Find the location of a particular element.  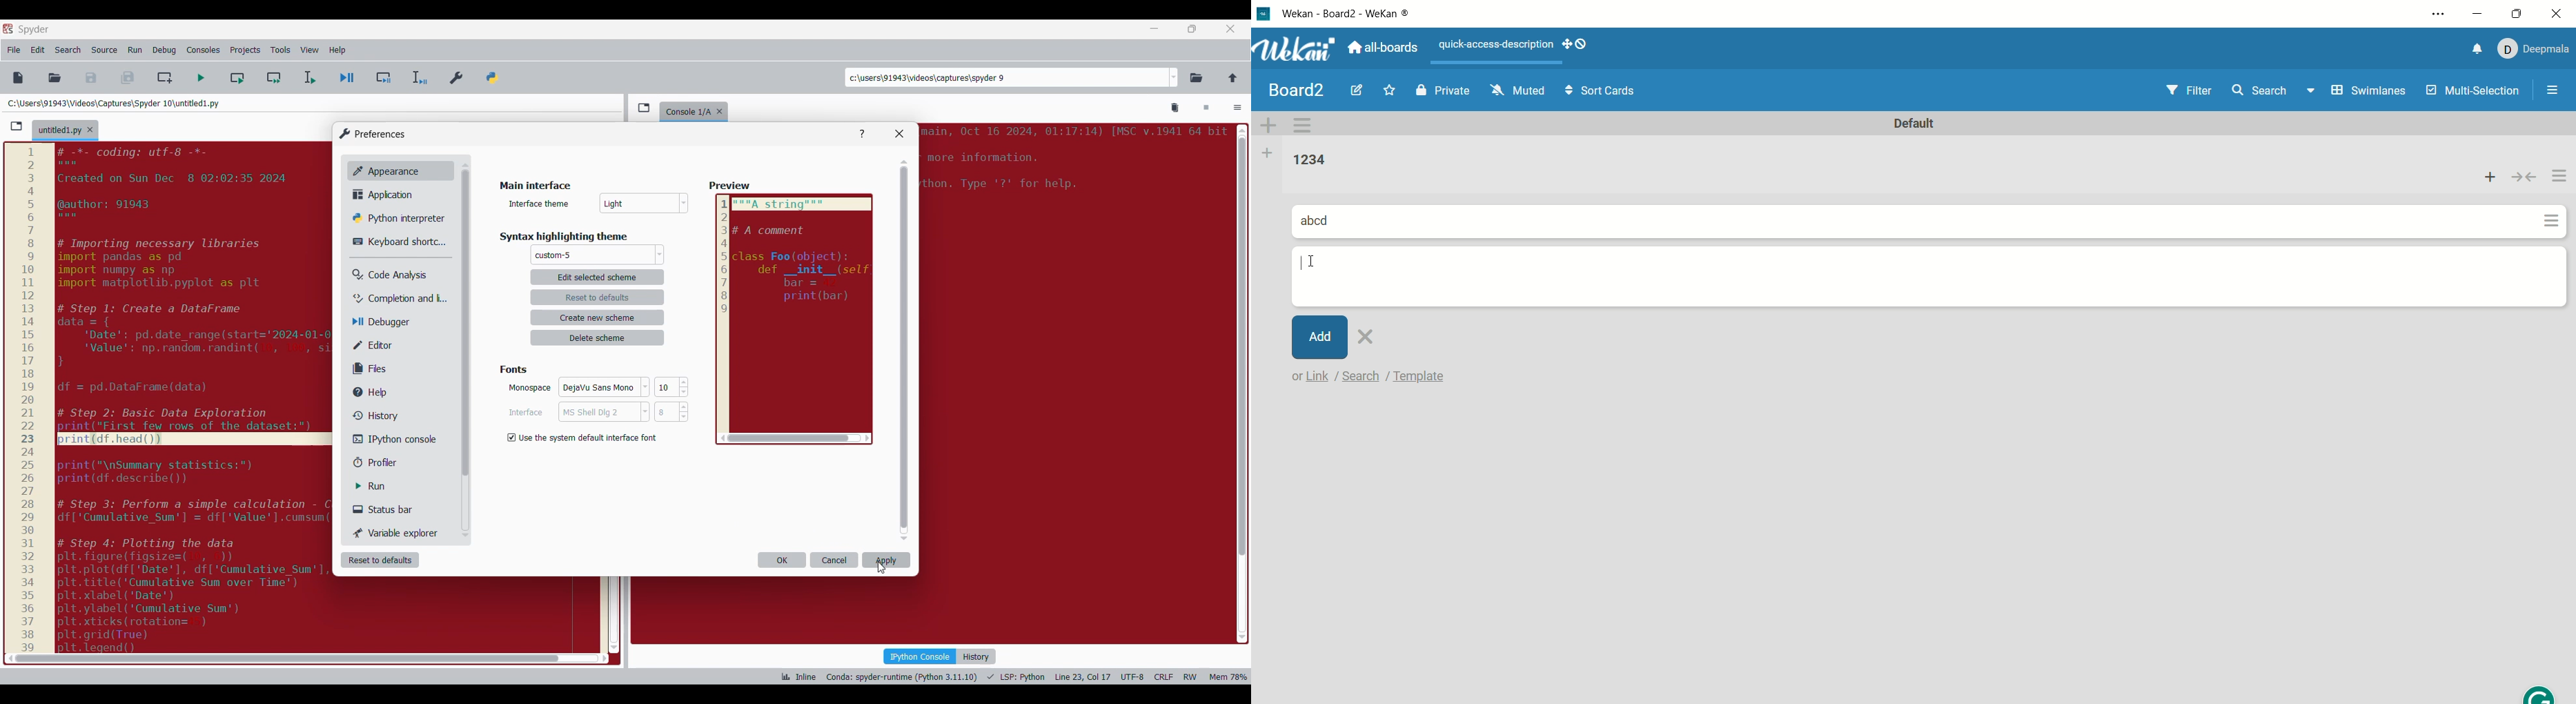

Setting options under Background is located at coordinates (585, 436).